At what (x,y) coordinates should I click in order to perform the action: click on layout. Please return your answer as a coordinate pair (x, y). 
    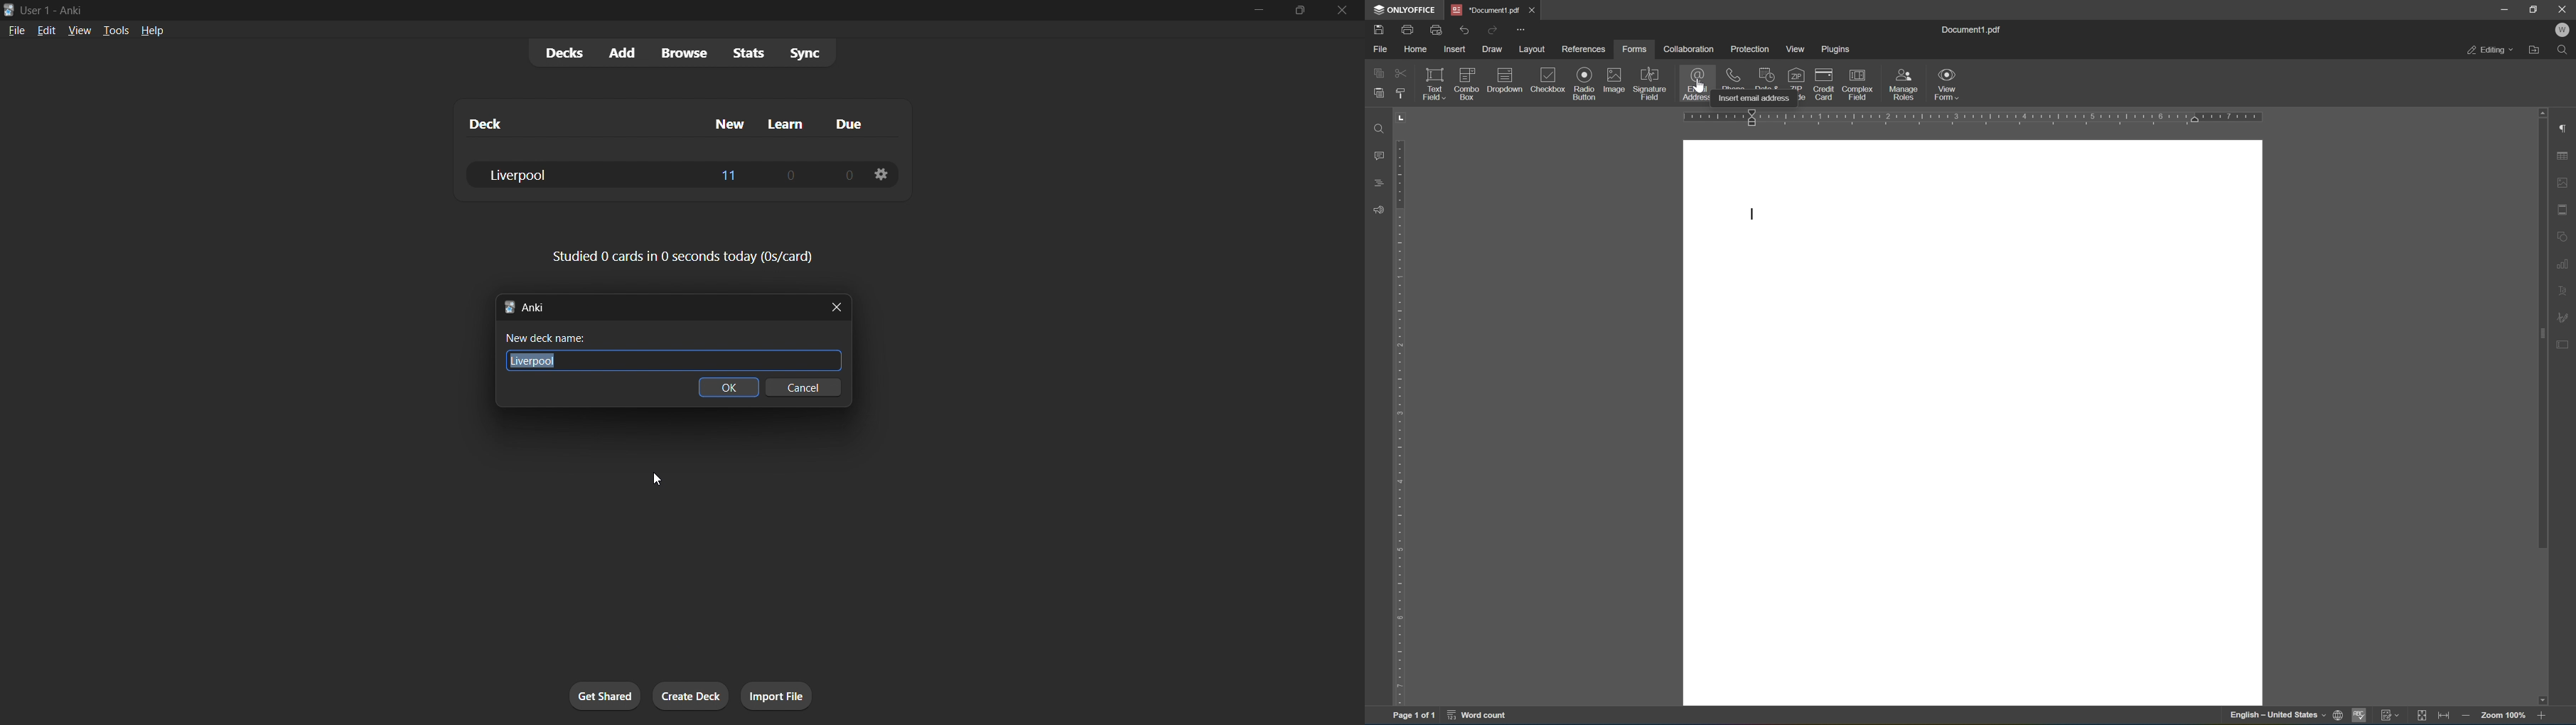
    Looking at the image, I should click on (1531, 50).